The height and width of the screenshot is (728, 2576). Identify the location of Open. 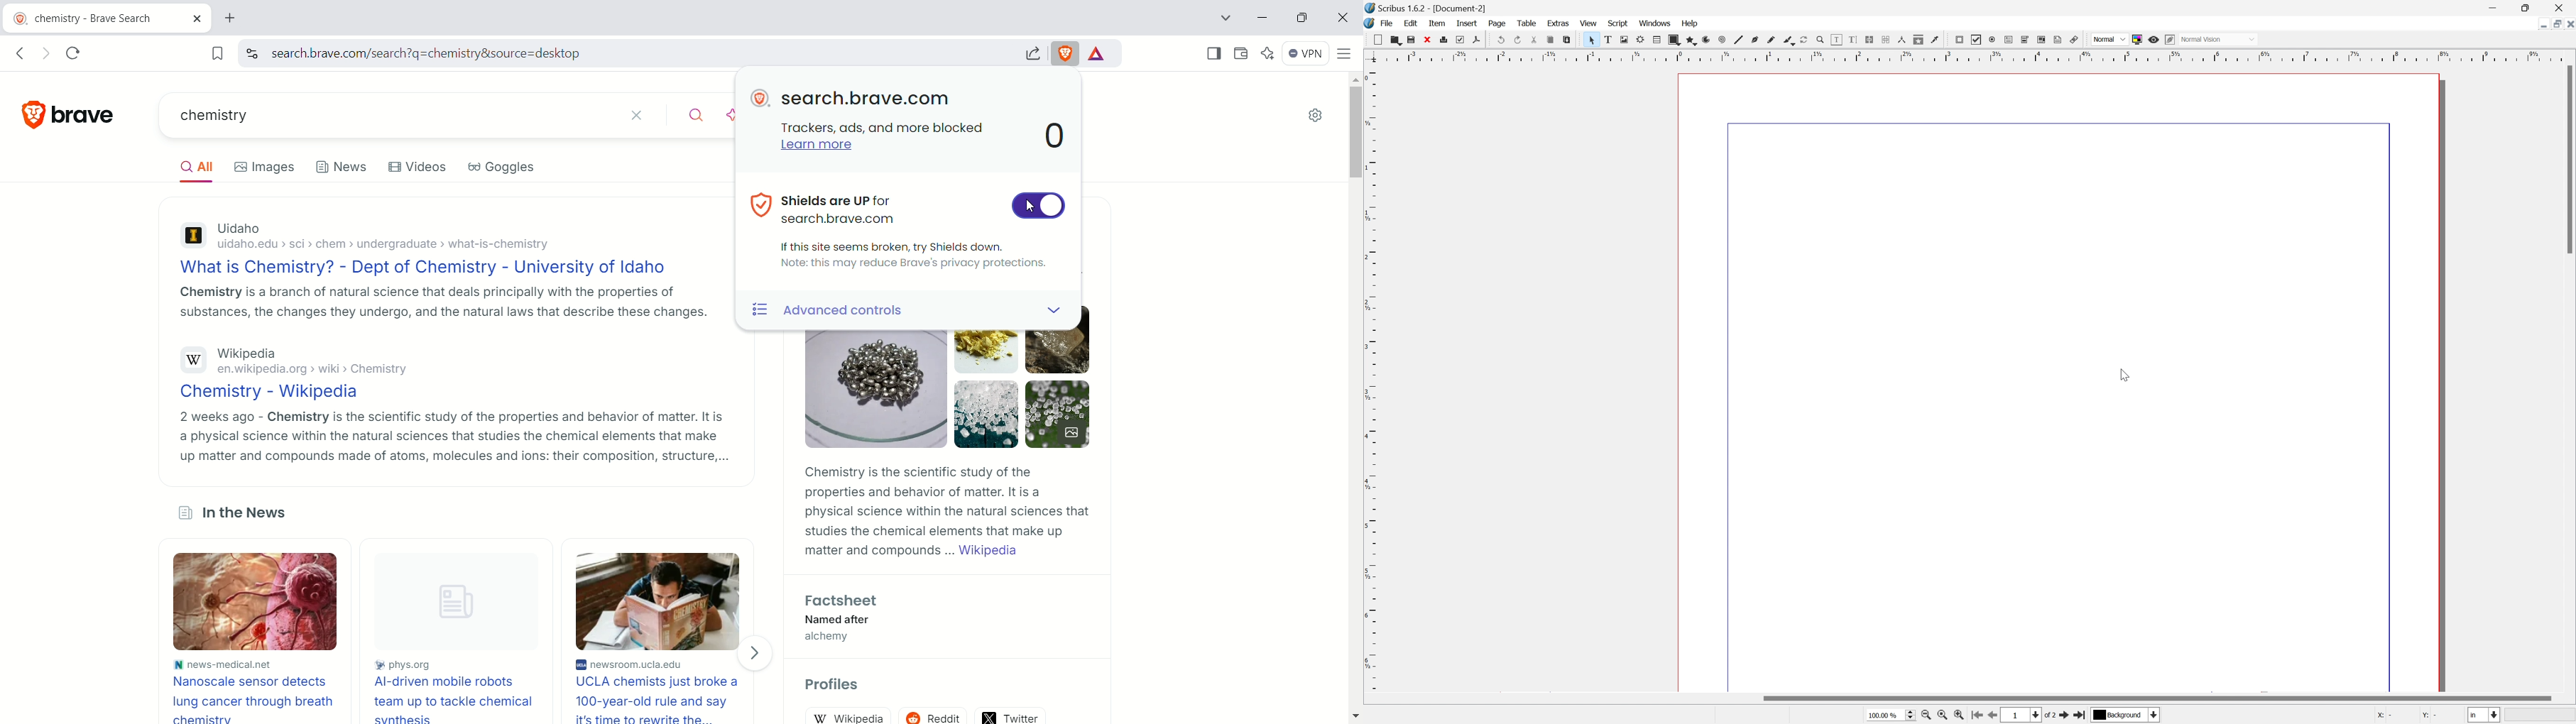
(1396, 40).